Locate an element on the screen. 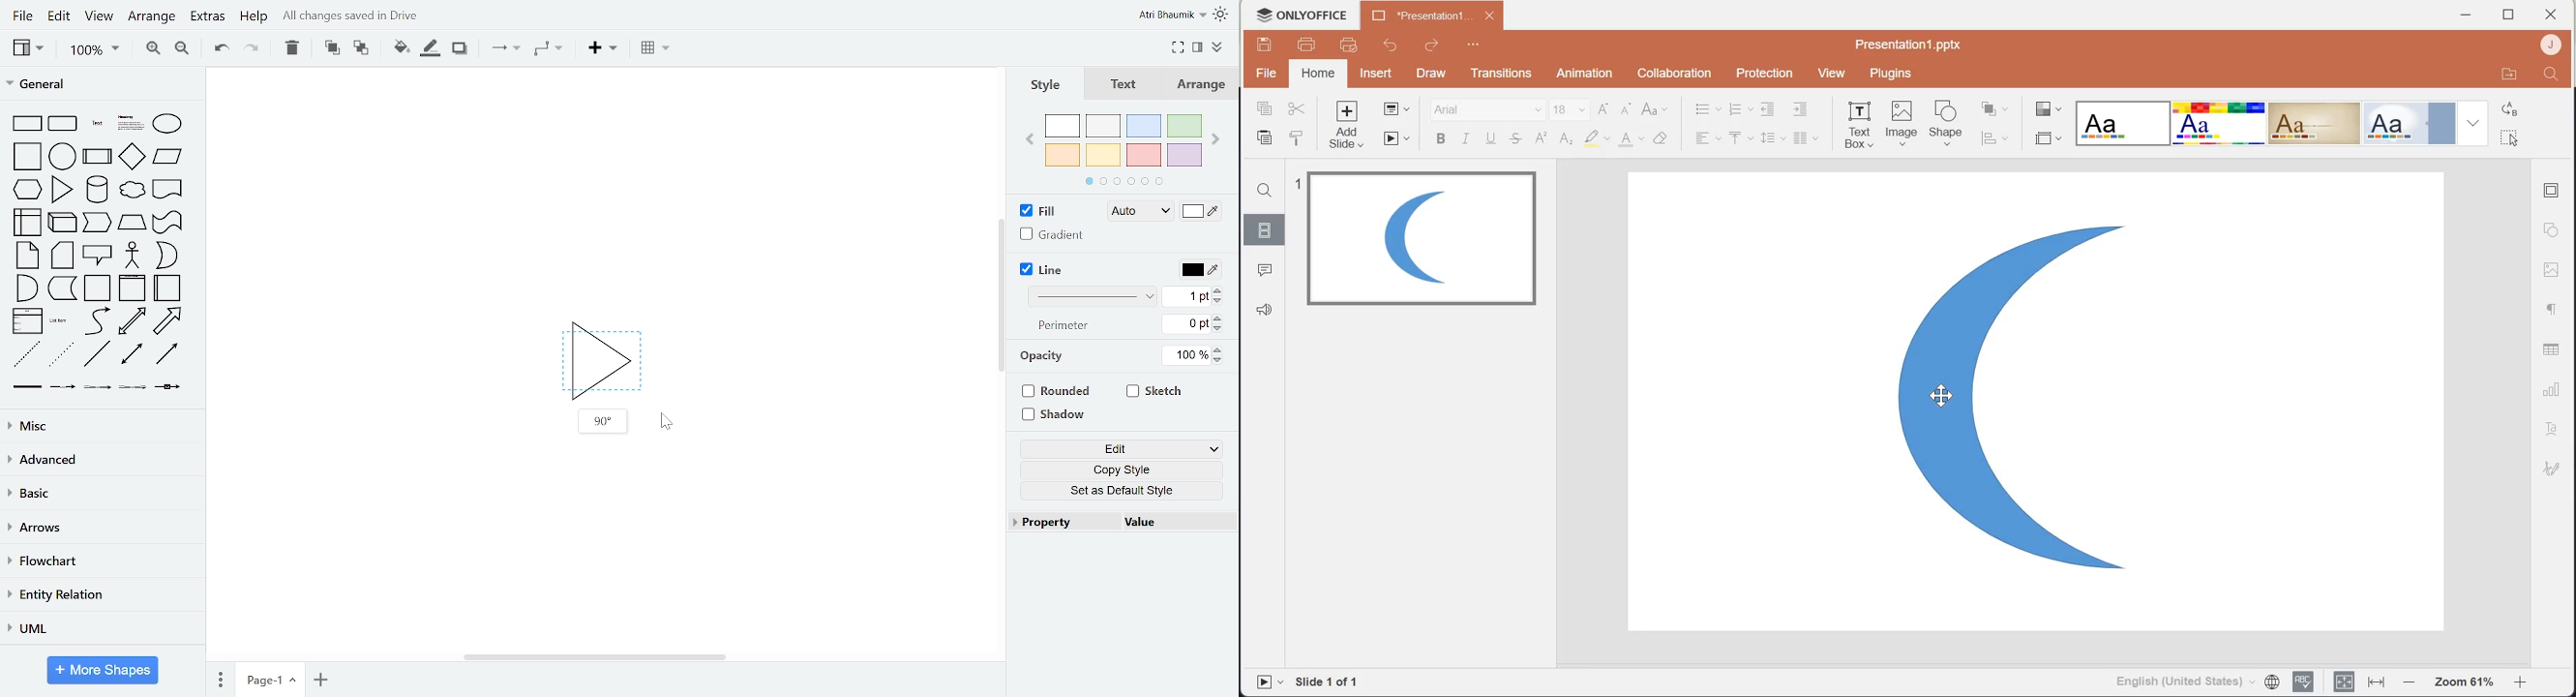  ellipse is located at coordinates (168, 123).